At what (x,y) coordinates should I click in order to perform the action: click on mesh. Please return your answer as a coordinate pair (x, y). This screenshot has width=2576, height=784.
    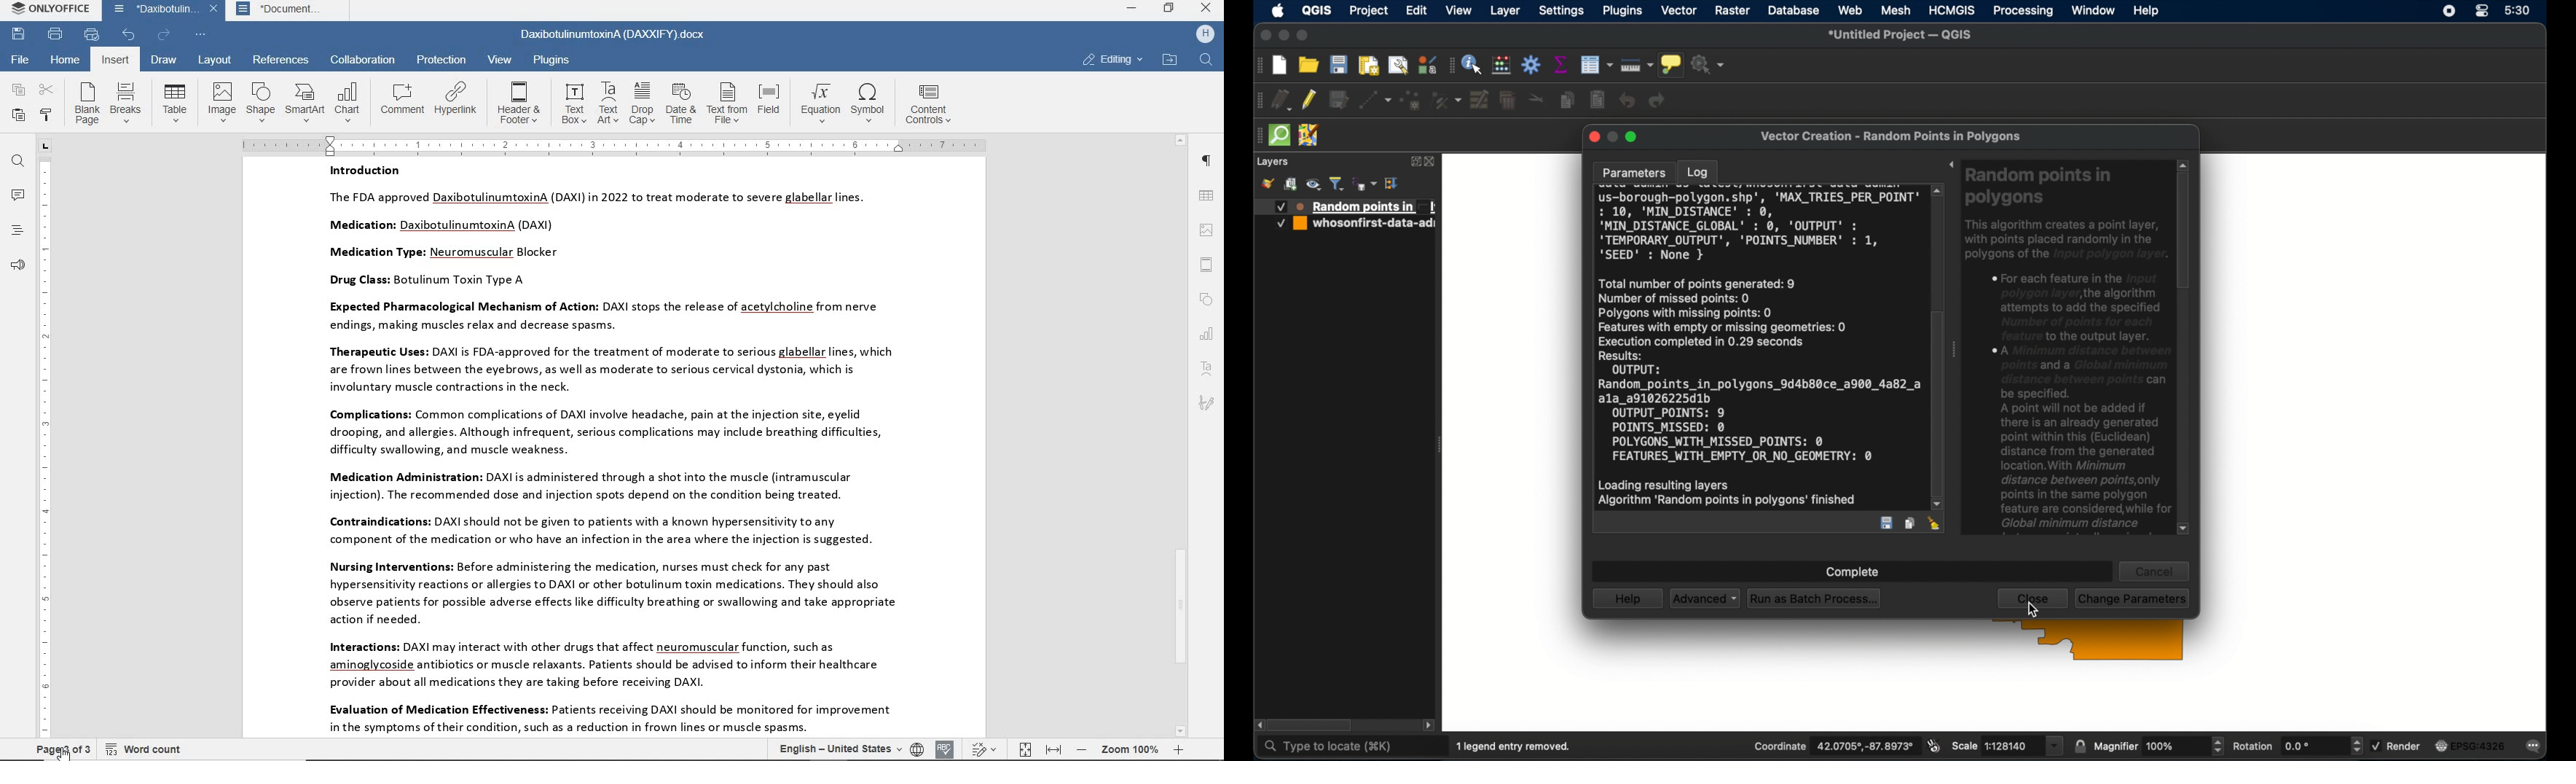
    Looking at the image, I should click on (1896, 11).